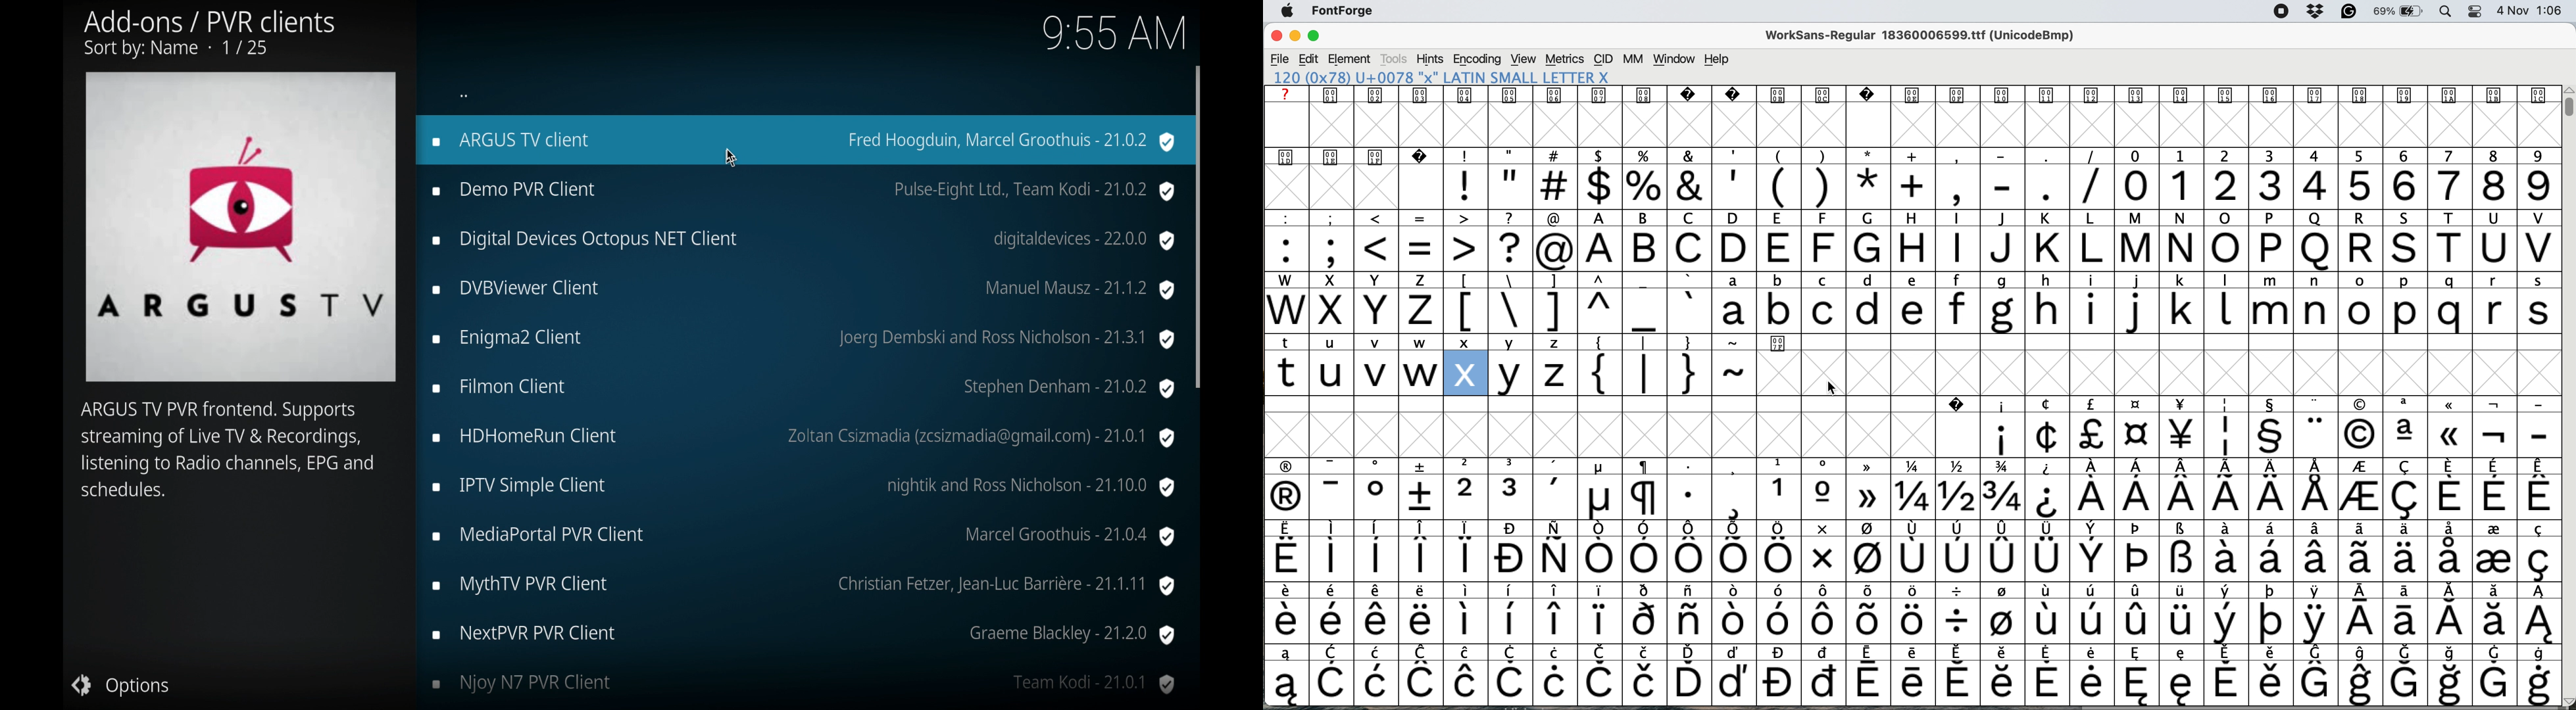  I want to click on battery, so click(2398, 12).